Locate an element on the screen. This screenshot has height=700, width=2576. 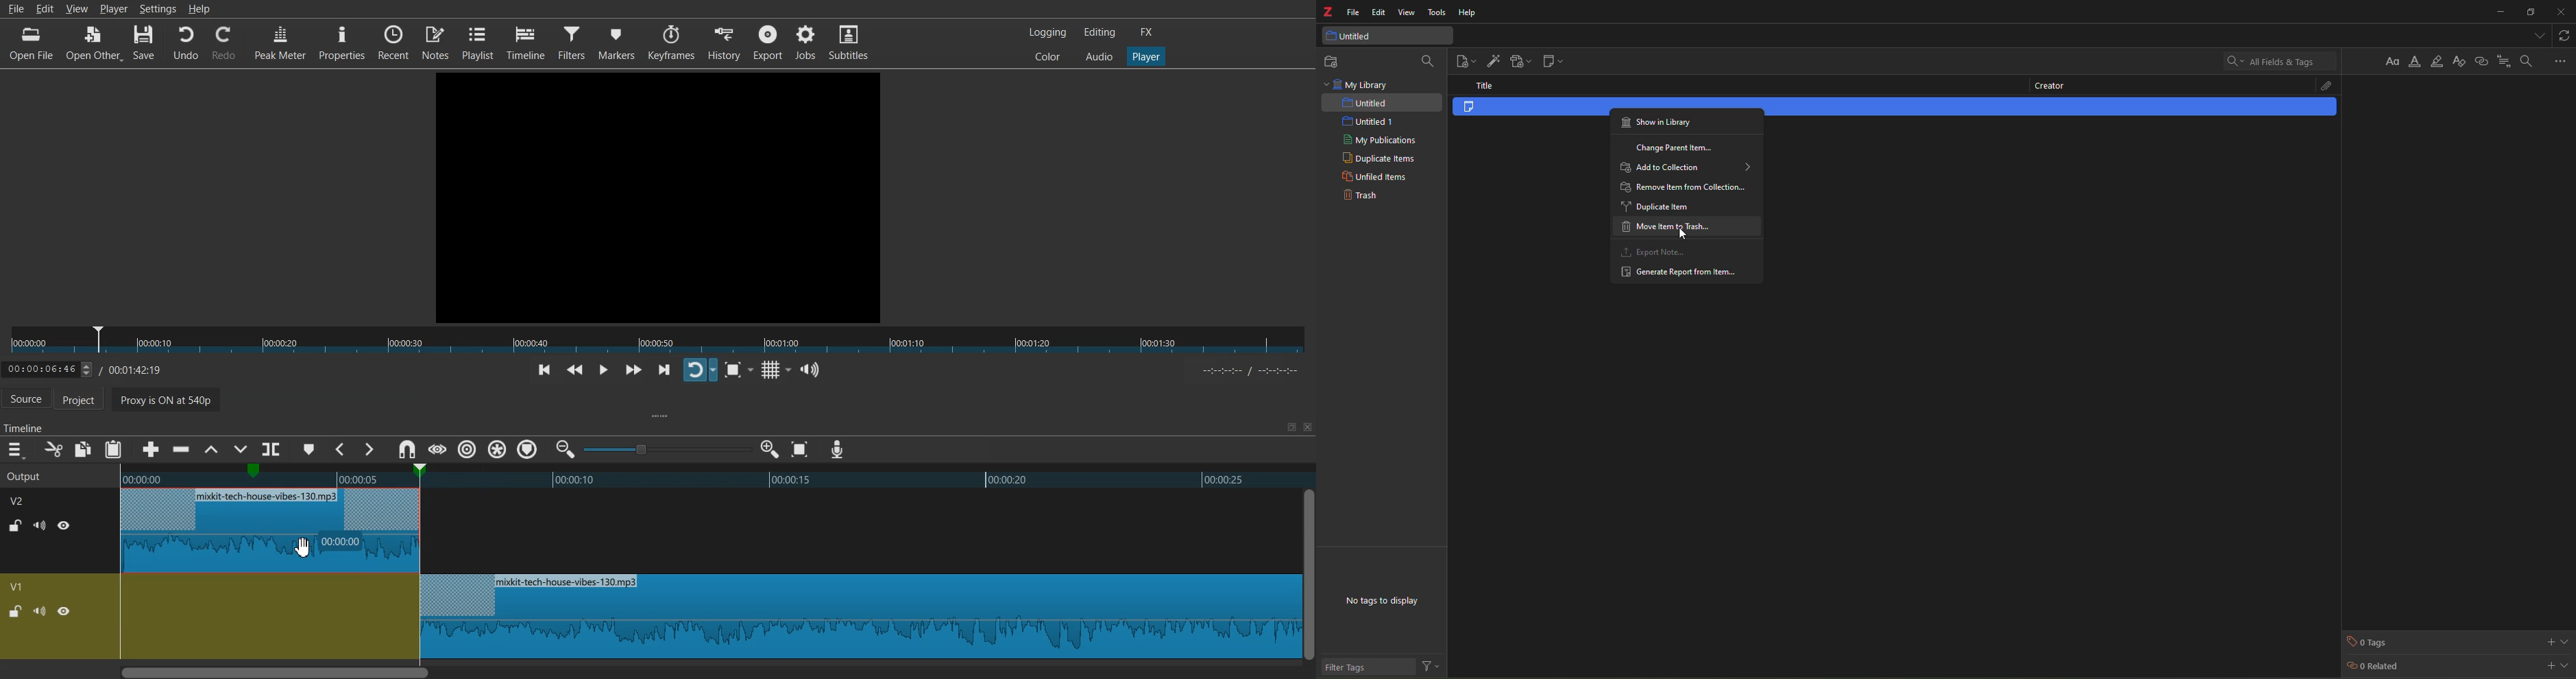
cursor is located at coordinates (1687, 236).